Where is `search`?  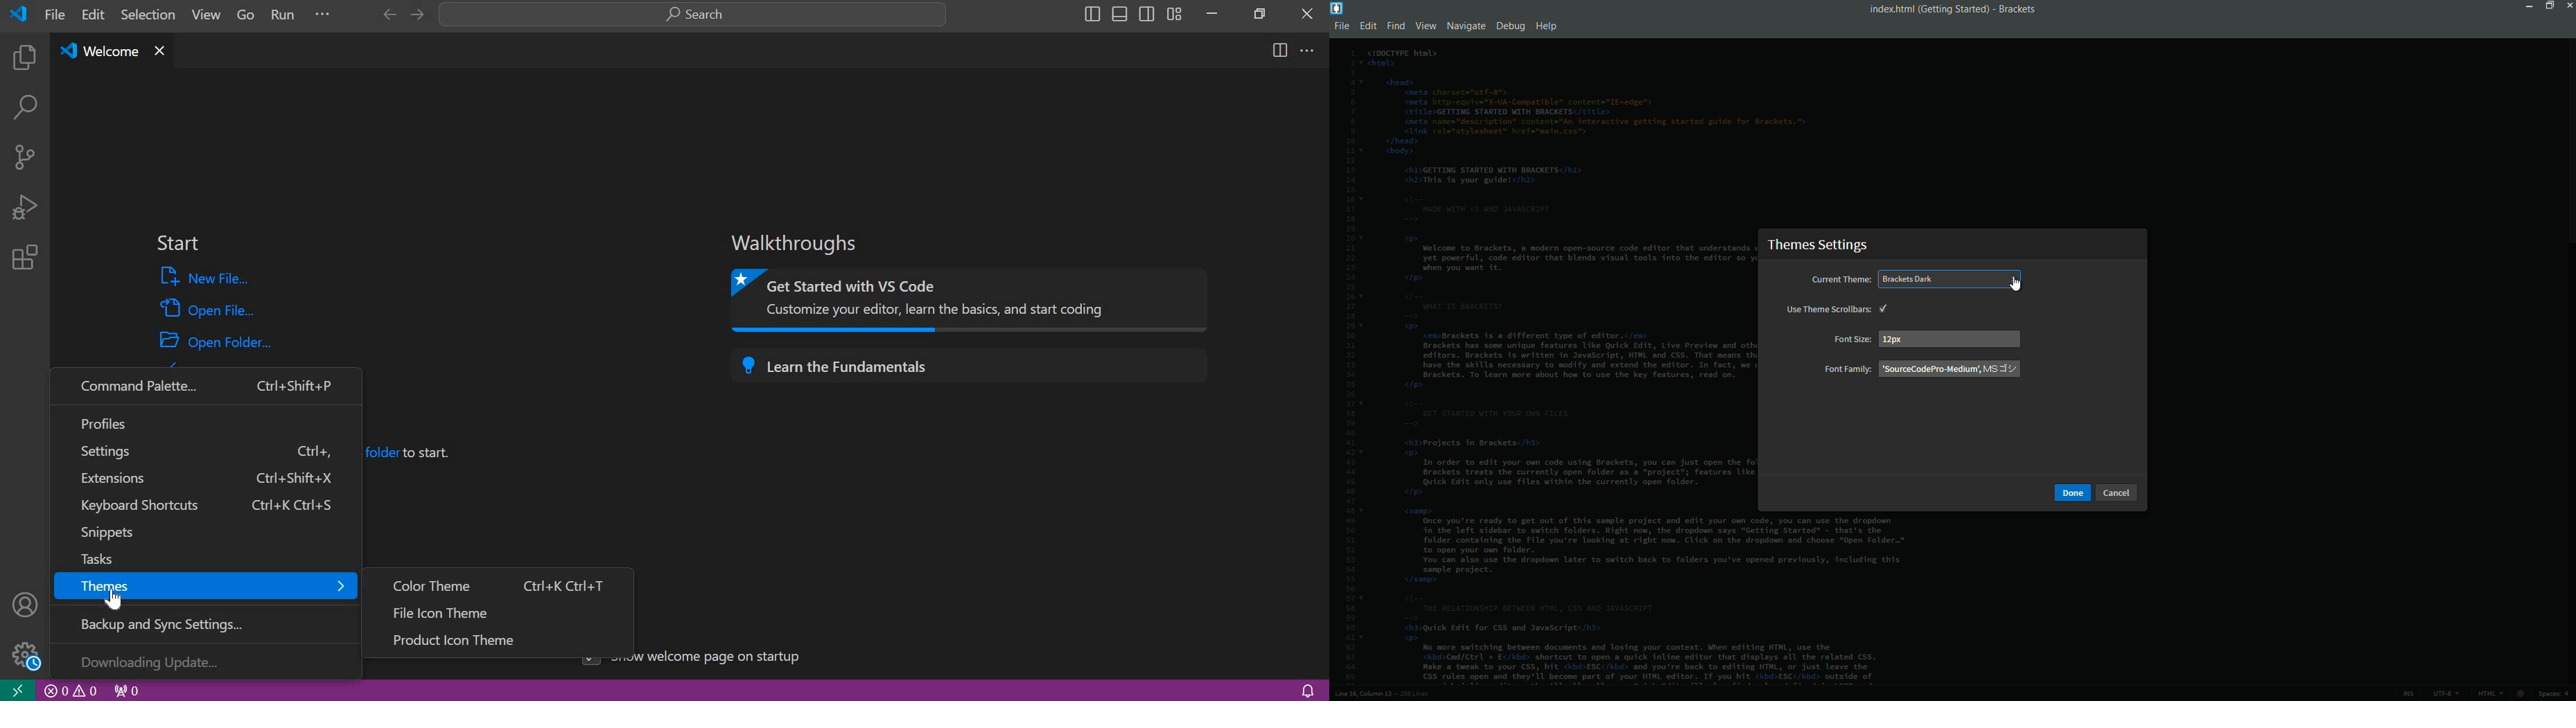 search is located at coordinates (693, 15).